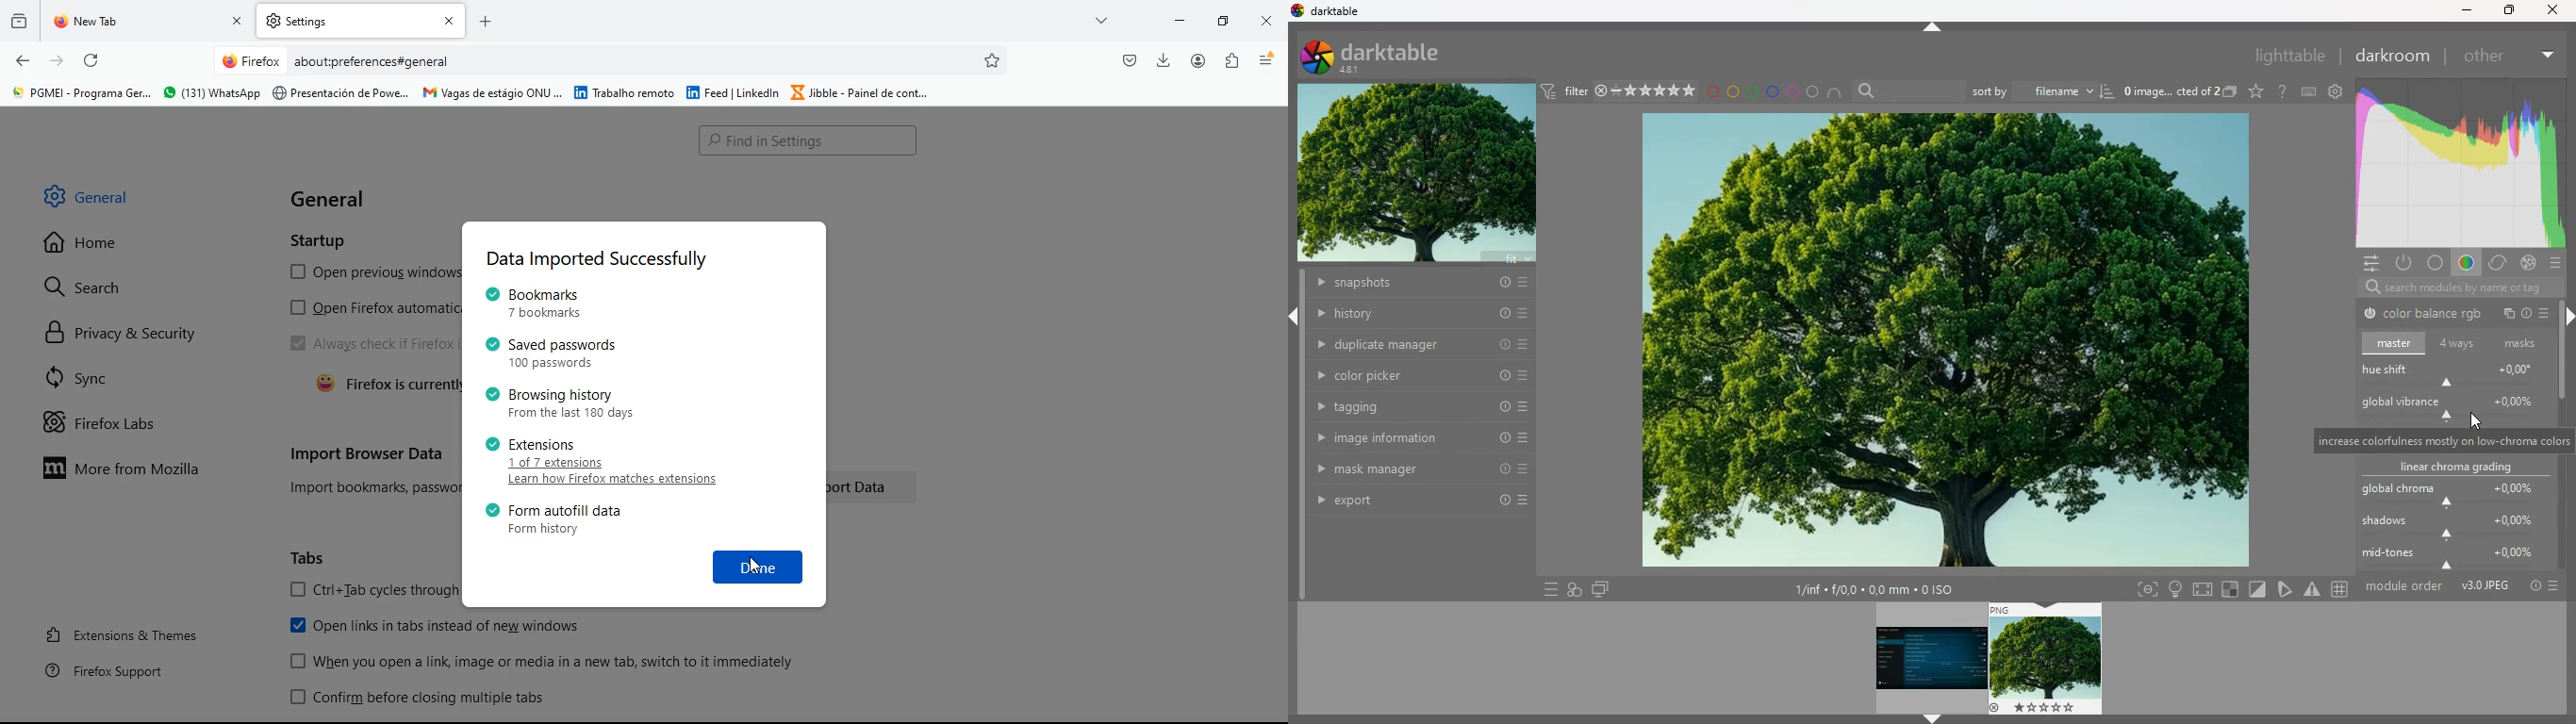  What do you see at coordinates (367, 453) in the screenshot?
I see `import browser data` at bounding box center [367, 453].